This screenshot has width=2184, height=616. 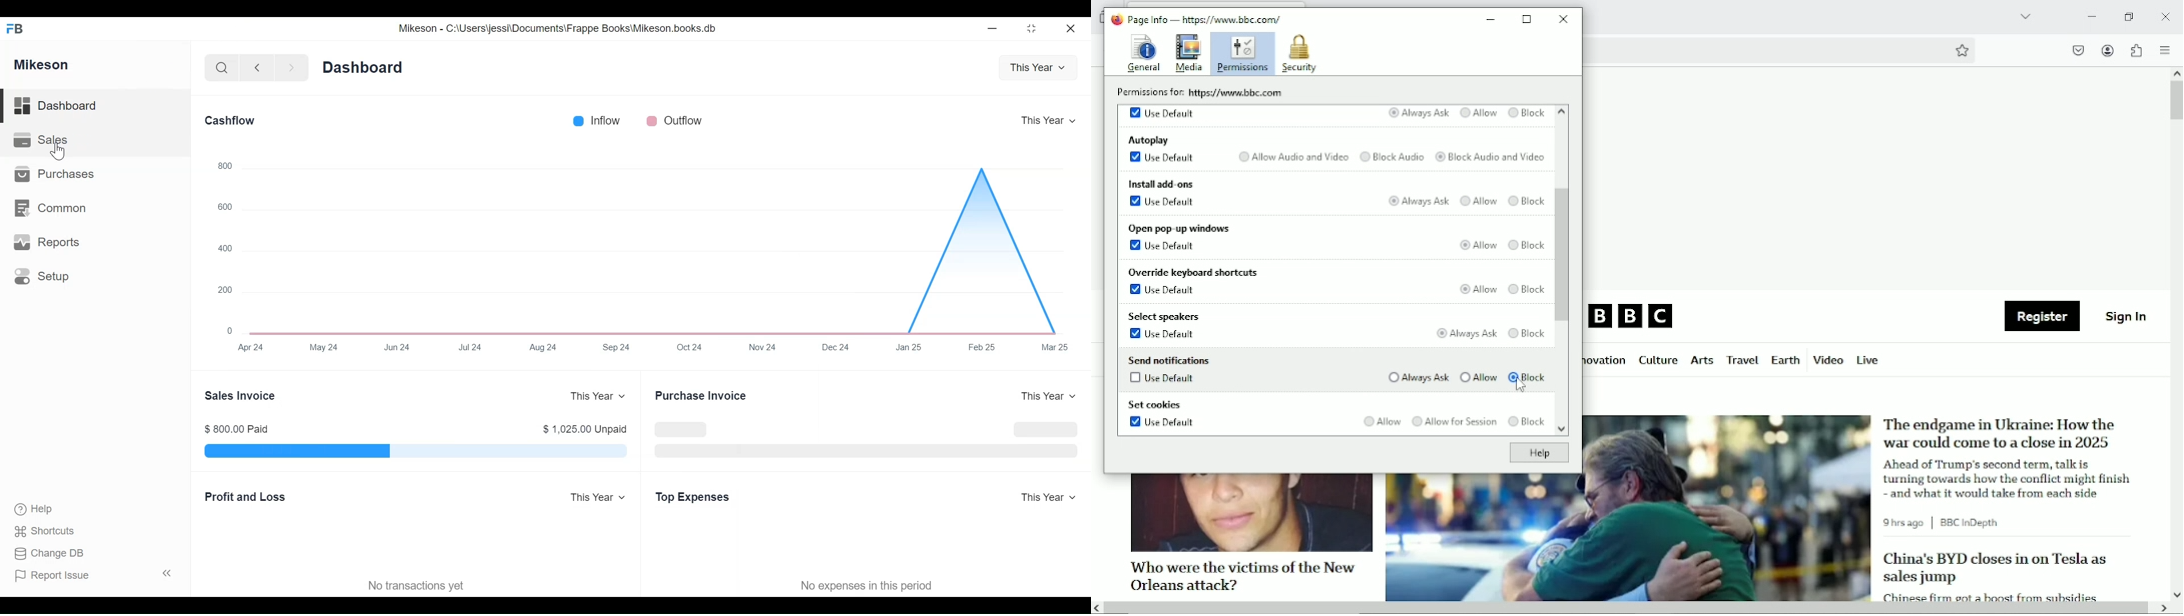 I want to click on Change DB, so click(x=52, y=554).